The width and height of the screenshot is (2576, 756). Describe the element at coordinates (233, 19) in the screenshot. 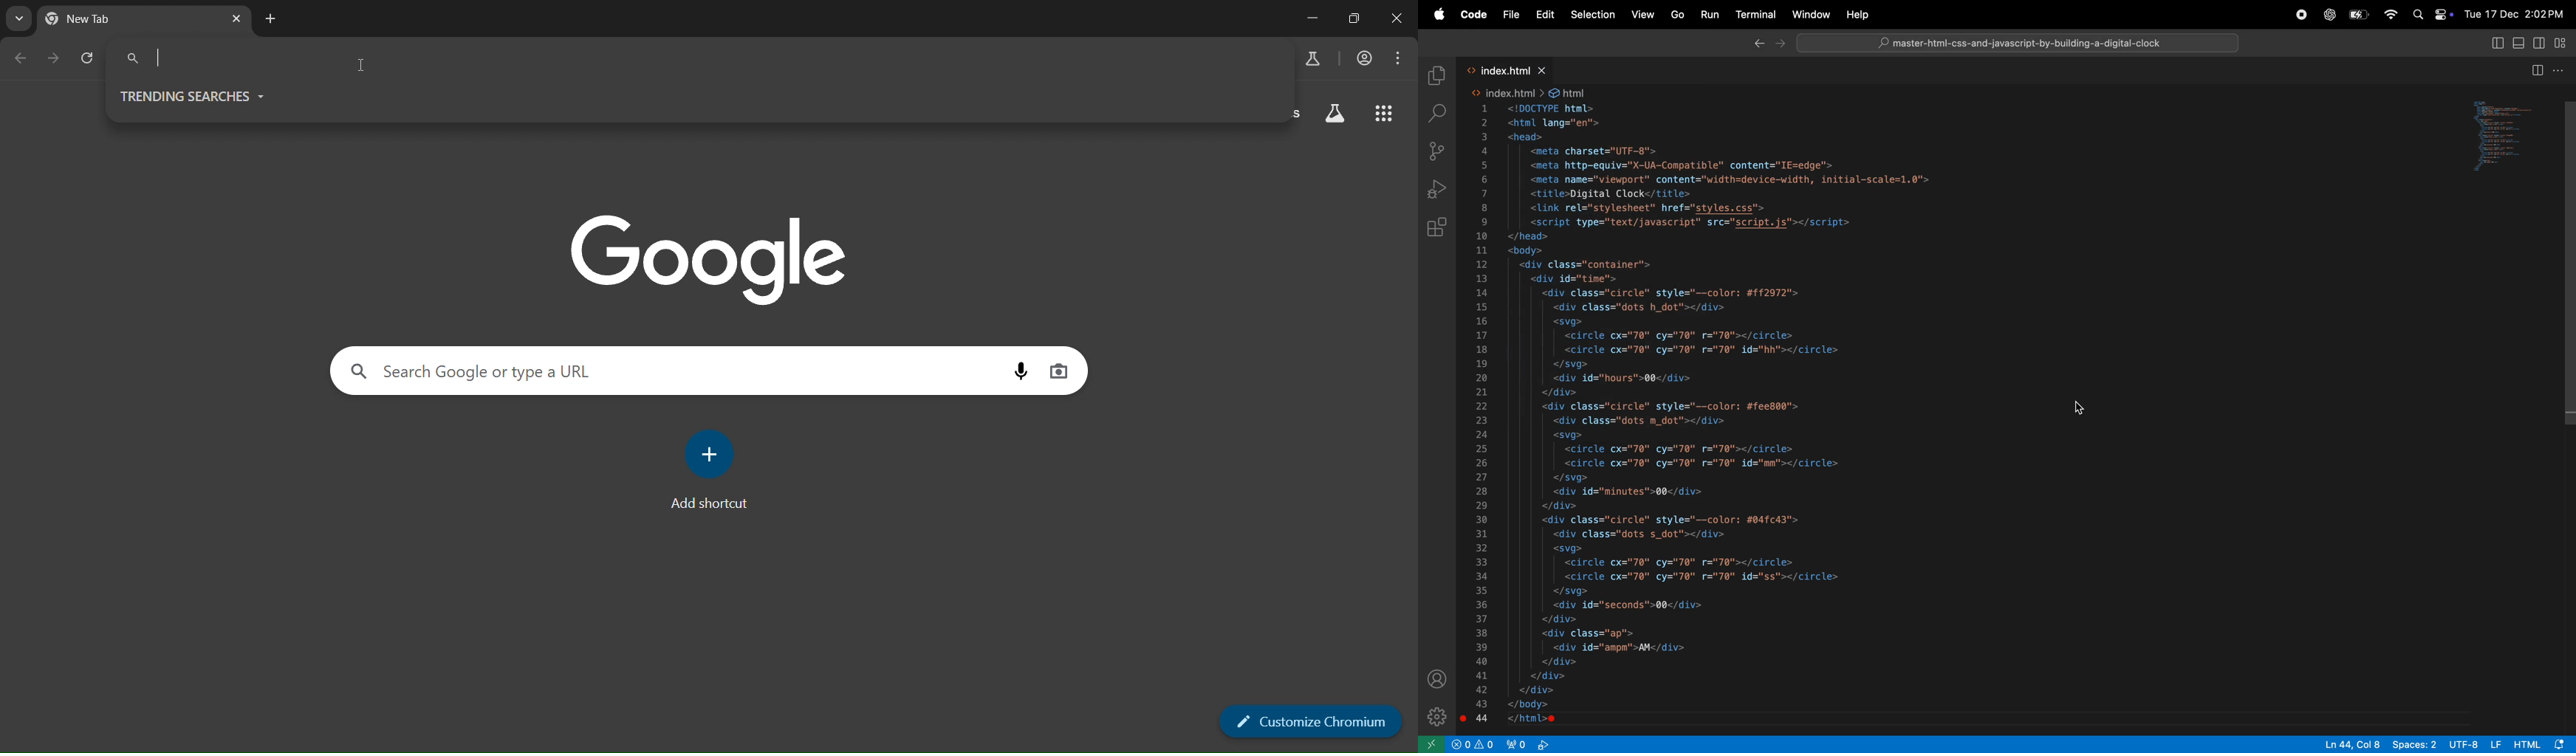

I see `close tab` at that location.